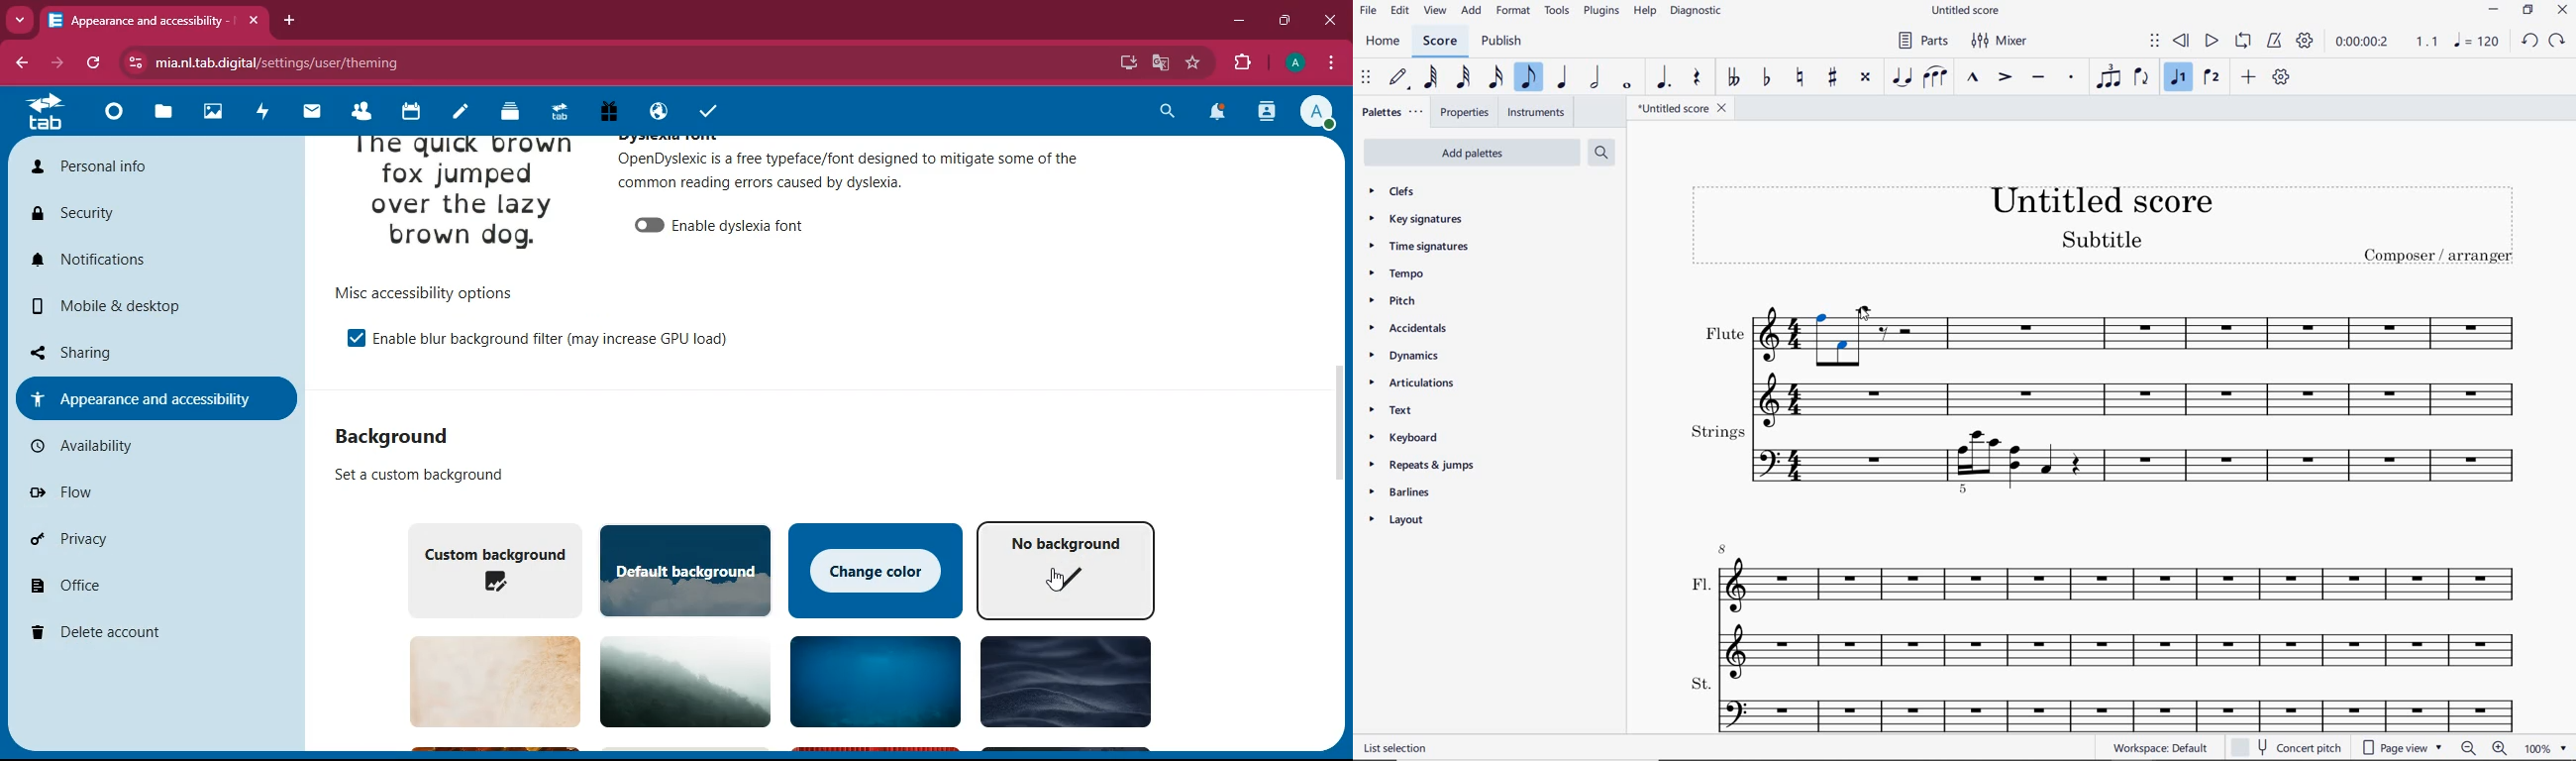 Image resolution: width=2576 pixels, height=784 pixels. What do you see at coordinates (1366, 78) in the screenshot?
I see `SELECT TO MOVE` at bounding box center [1366, 78].